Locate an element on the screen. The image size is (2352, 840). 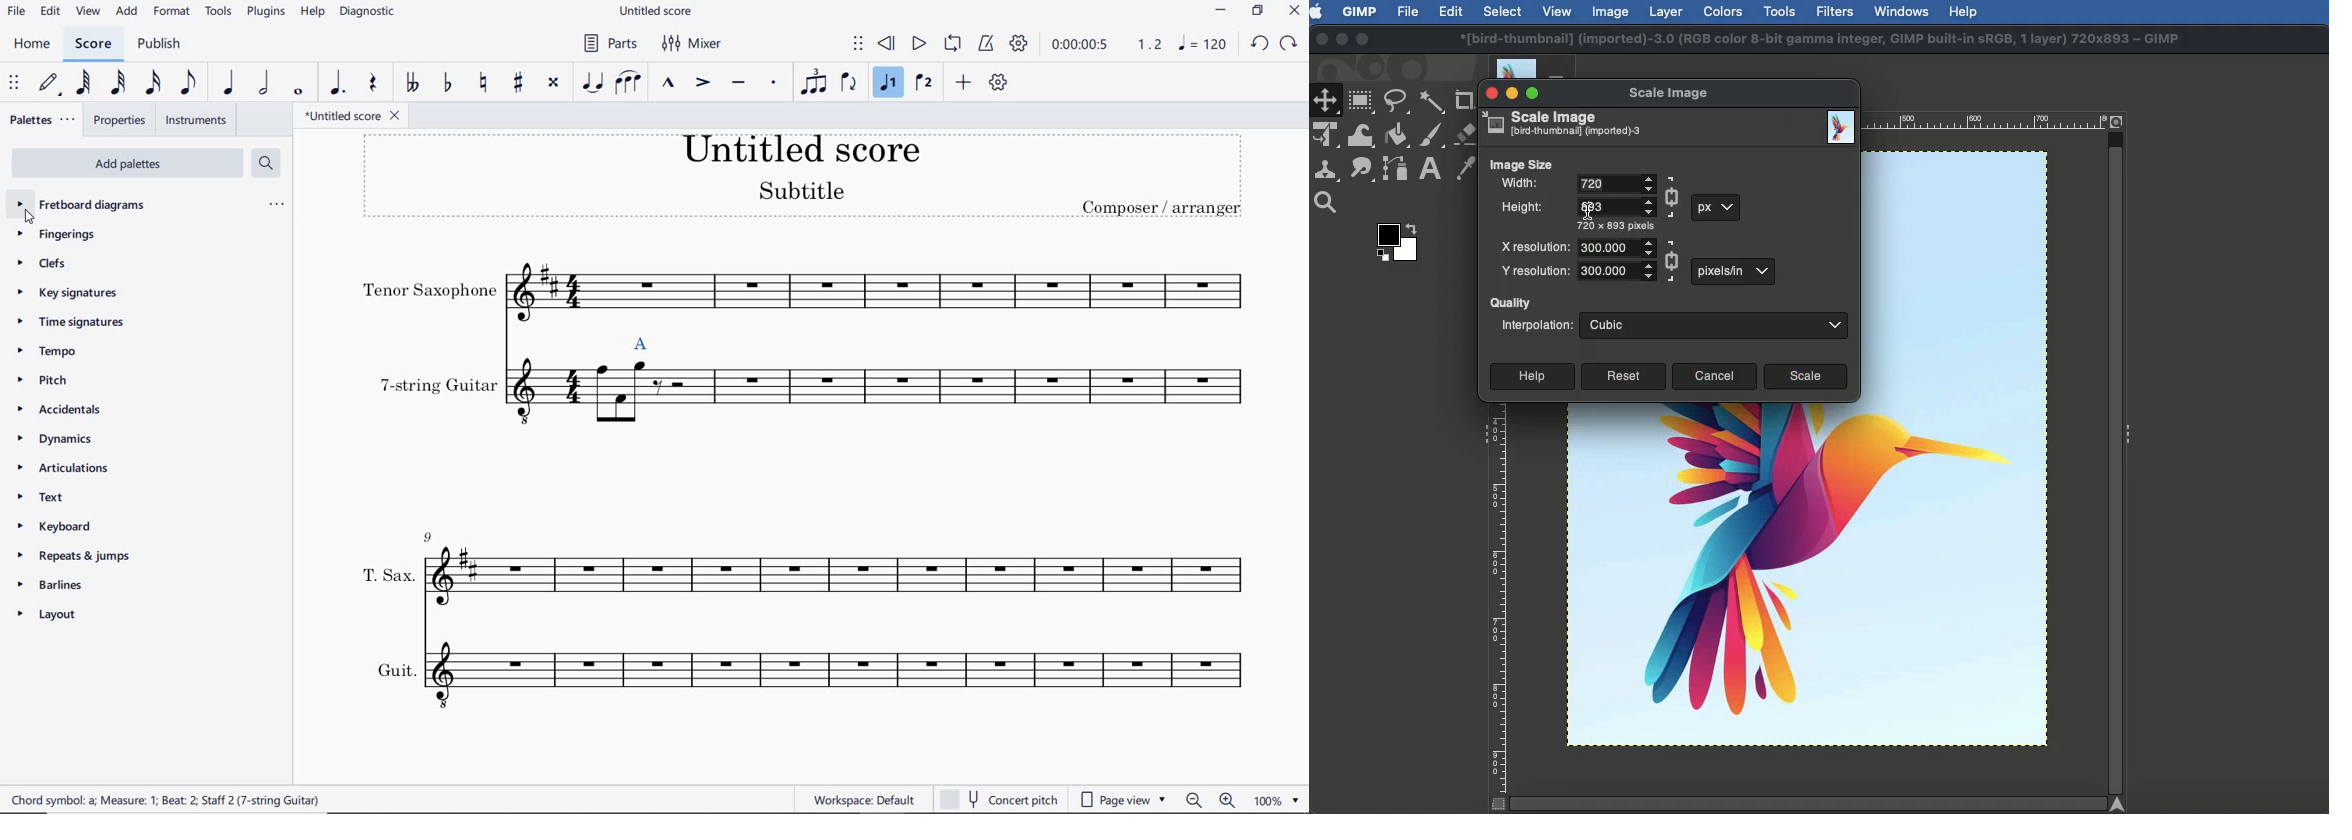
Cubic is located at coordinates (1715, 324).